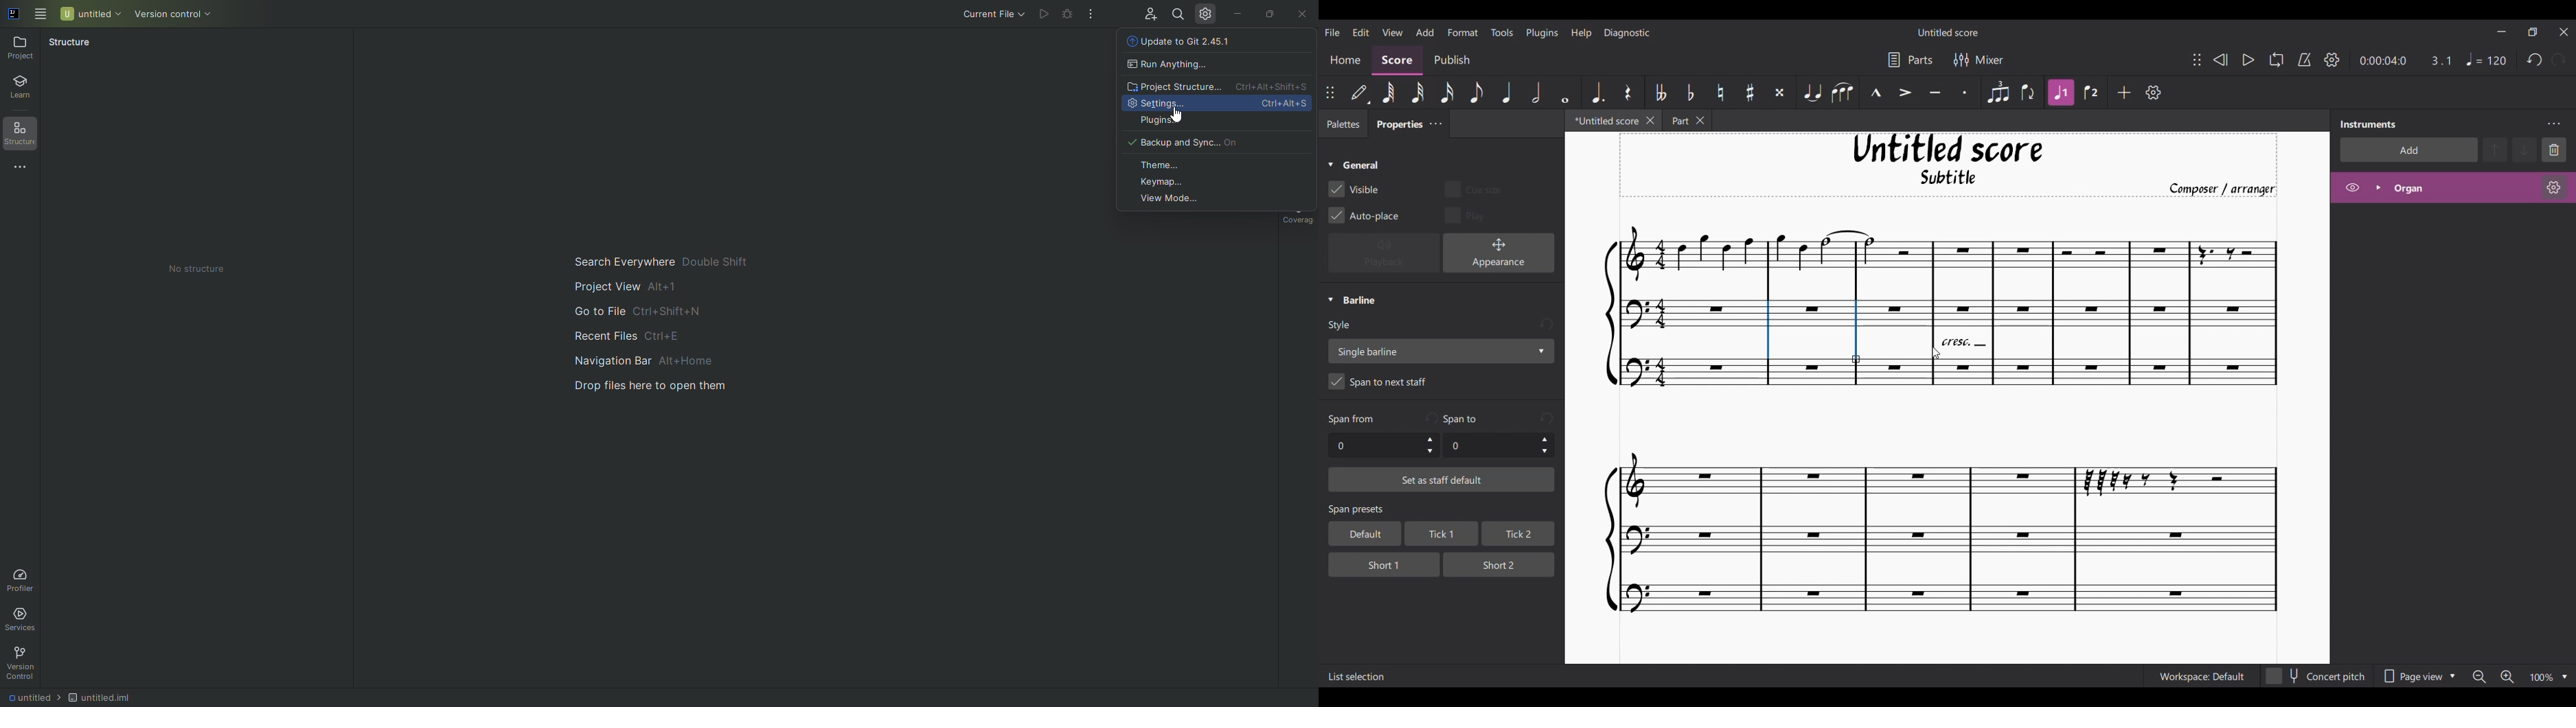  What do you see at coordinates (1475, 93) in the screenshot?
I see `8th note` at bounding box center [1475, 93].